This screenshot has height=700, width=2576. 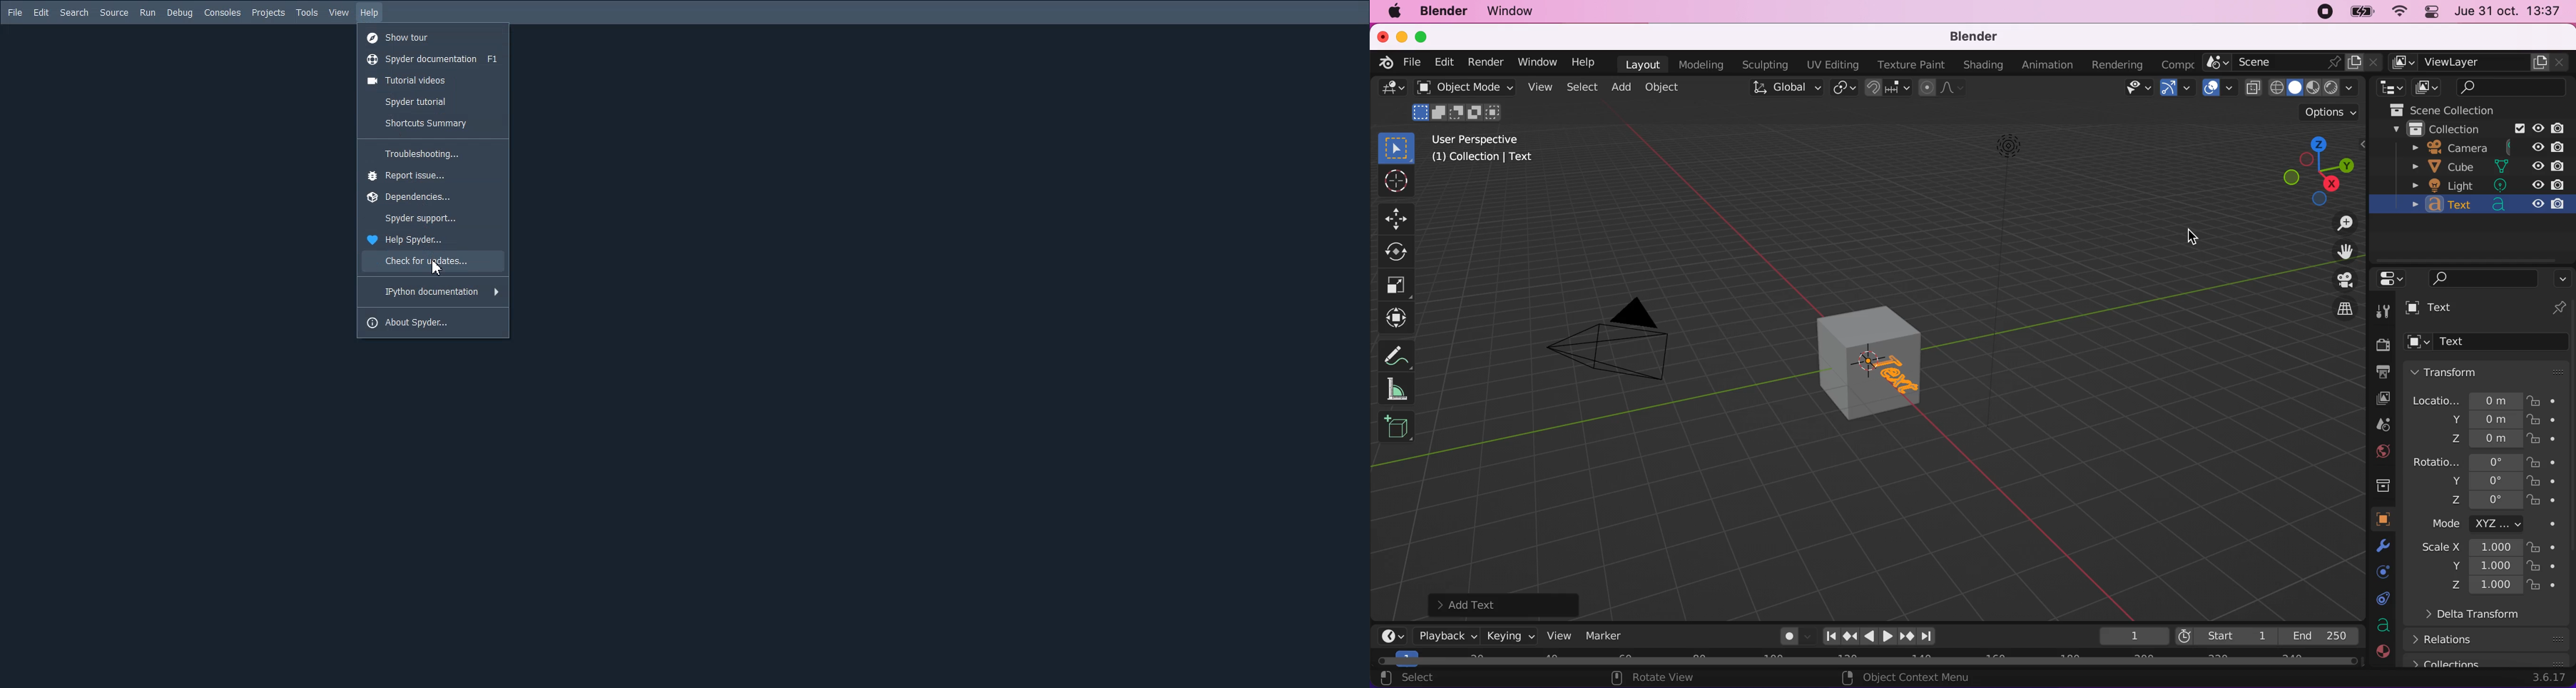 I want to click on location... 0m, so click(x=2465, y=400).